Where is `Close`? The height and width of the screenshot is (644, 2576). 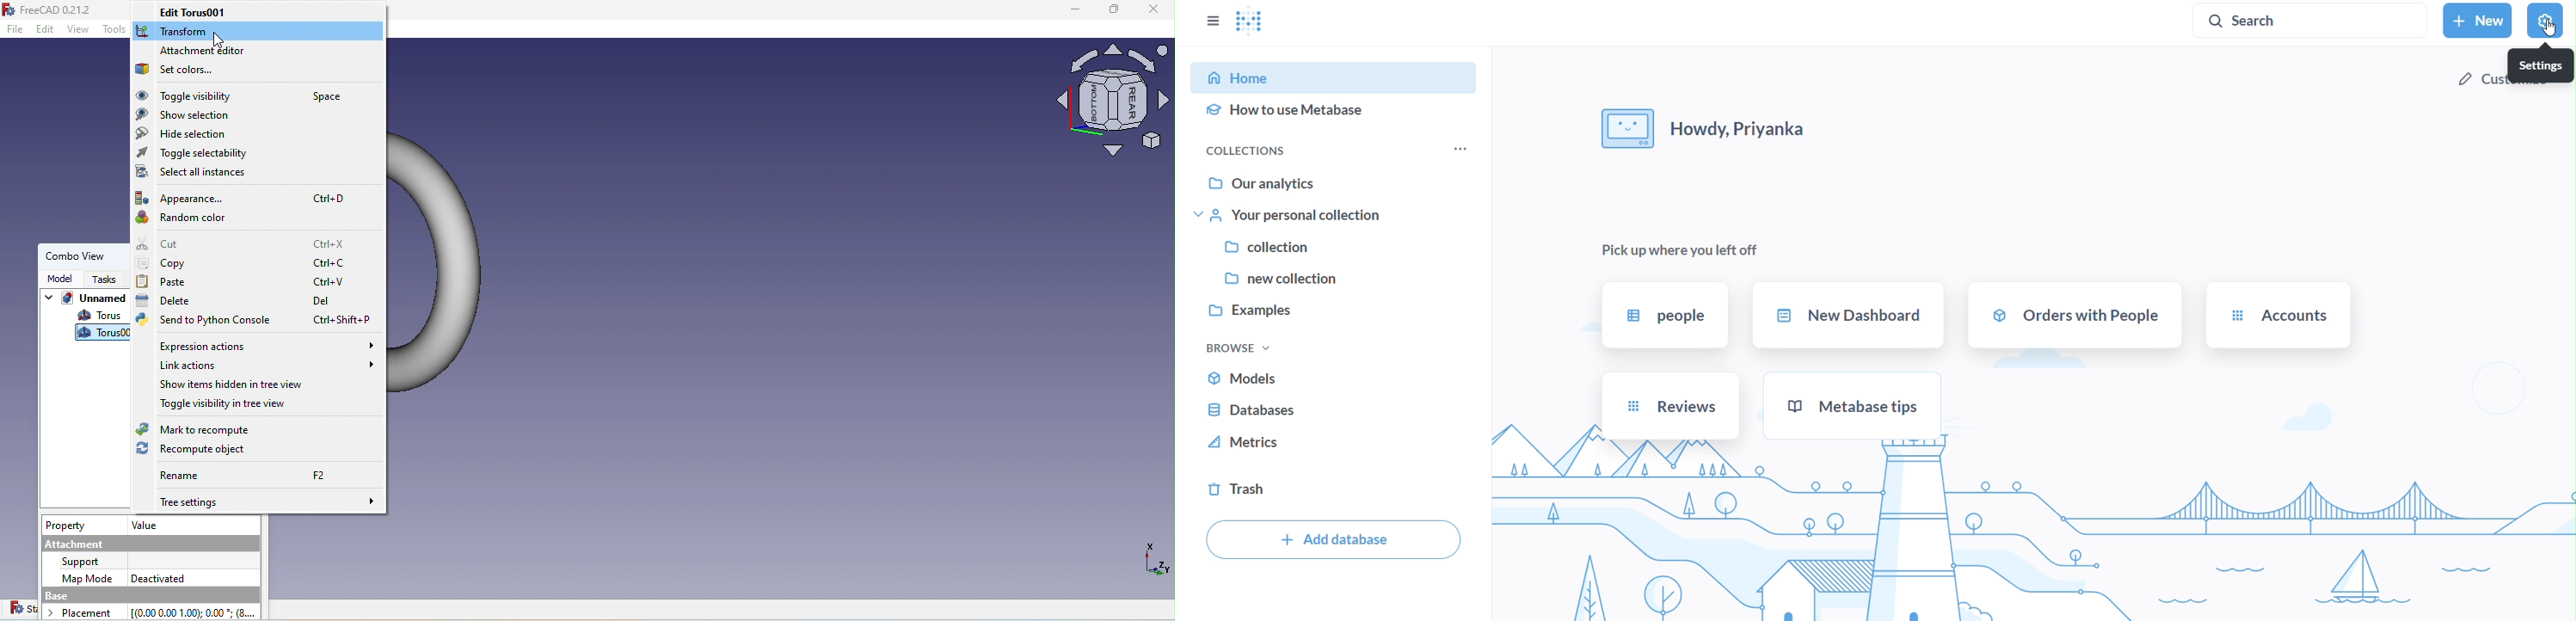 Close is located at coordinates (1153, 11).